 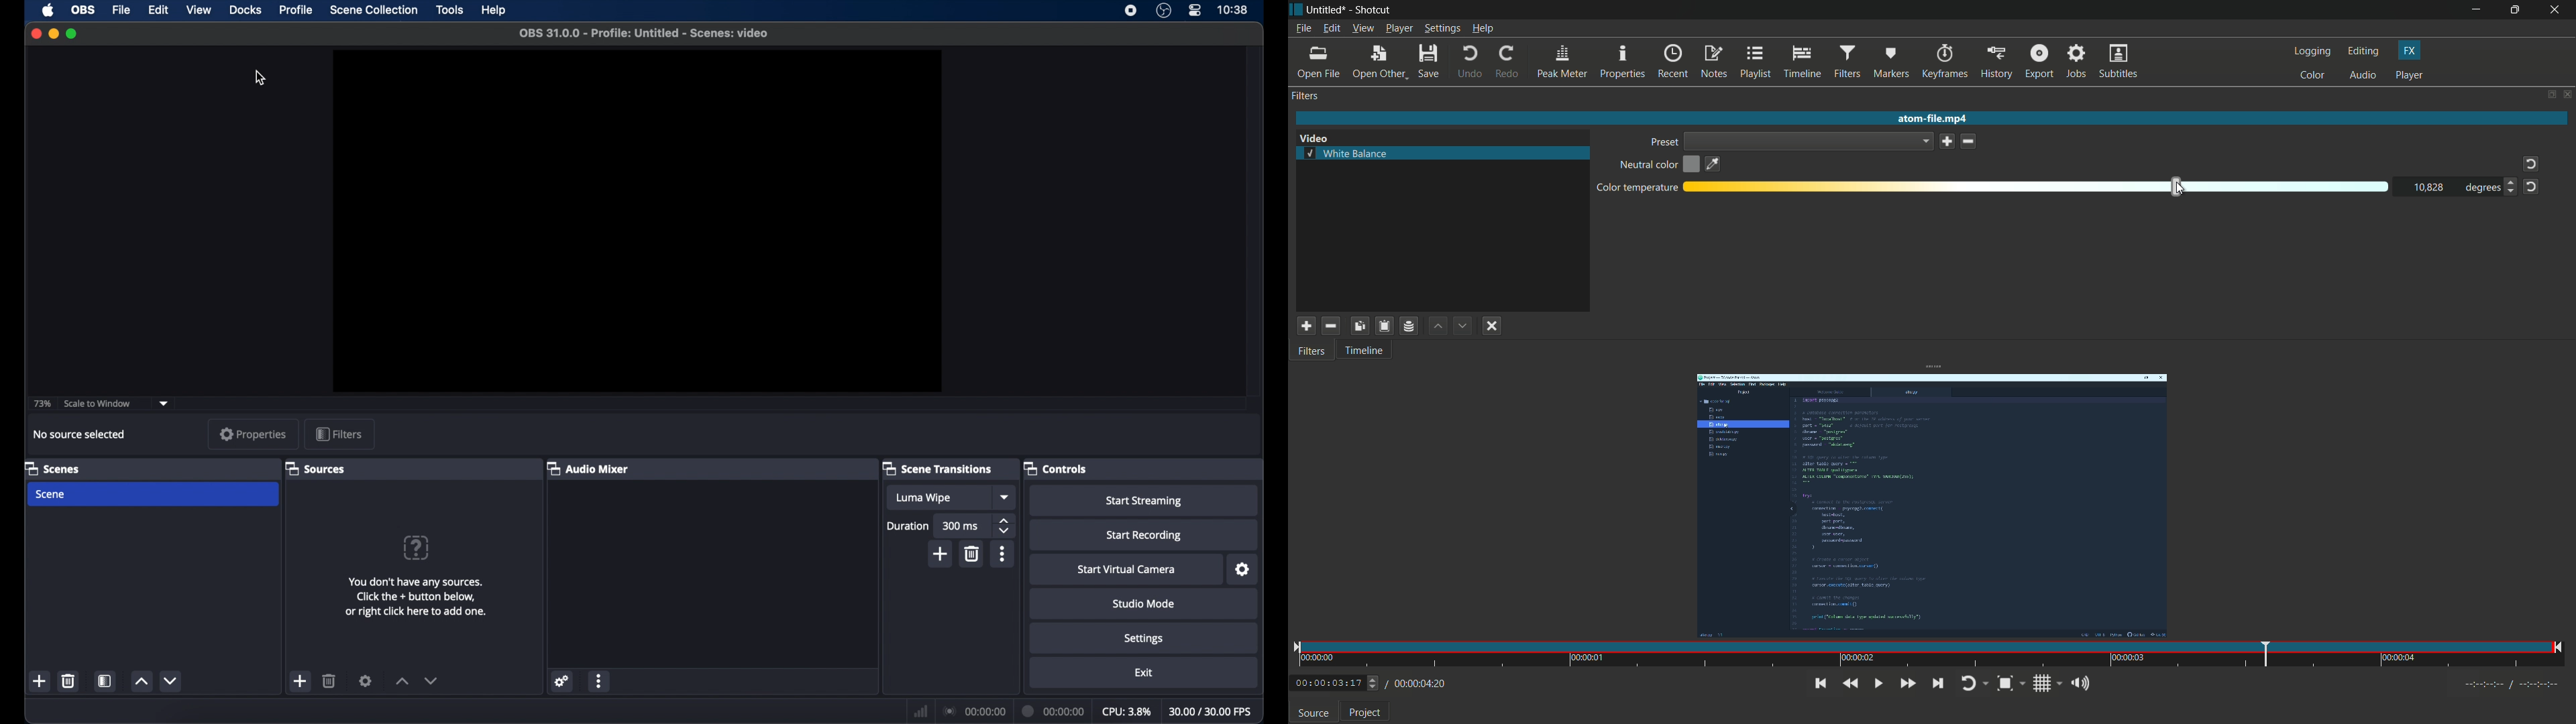 I want to click on properties, so click(x=1623, y=62).